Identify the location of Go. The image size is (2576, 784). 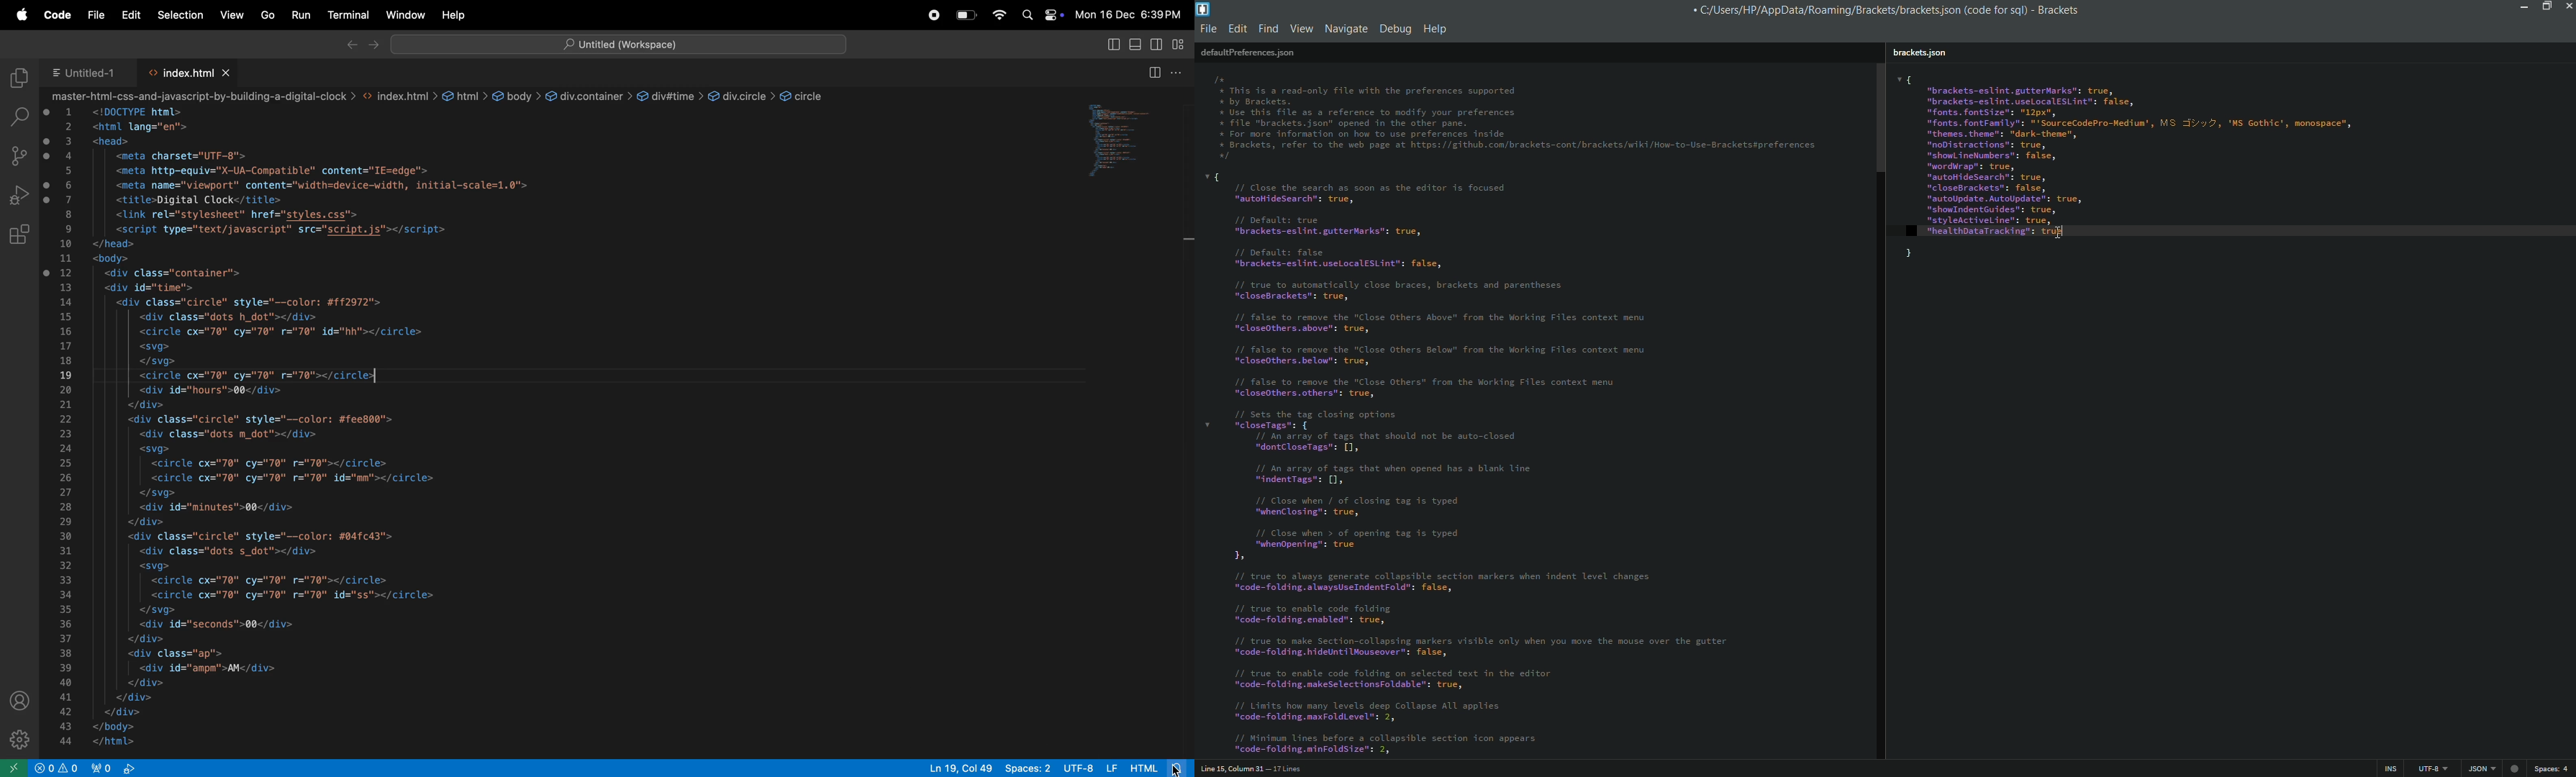
(267, 15).